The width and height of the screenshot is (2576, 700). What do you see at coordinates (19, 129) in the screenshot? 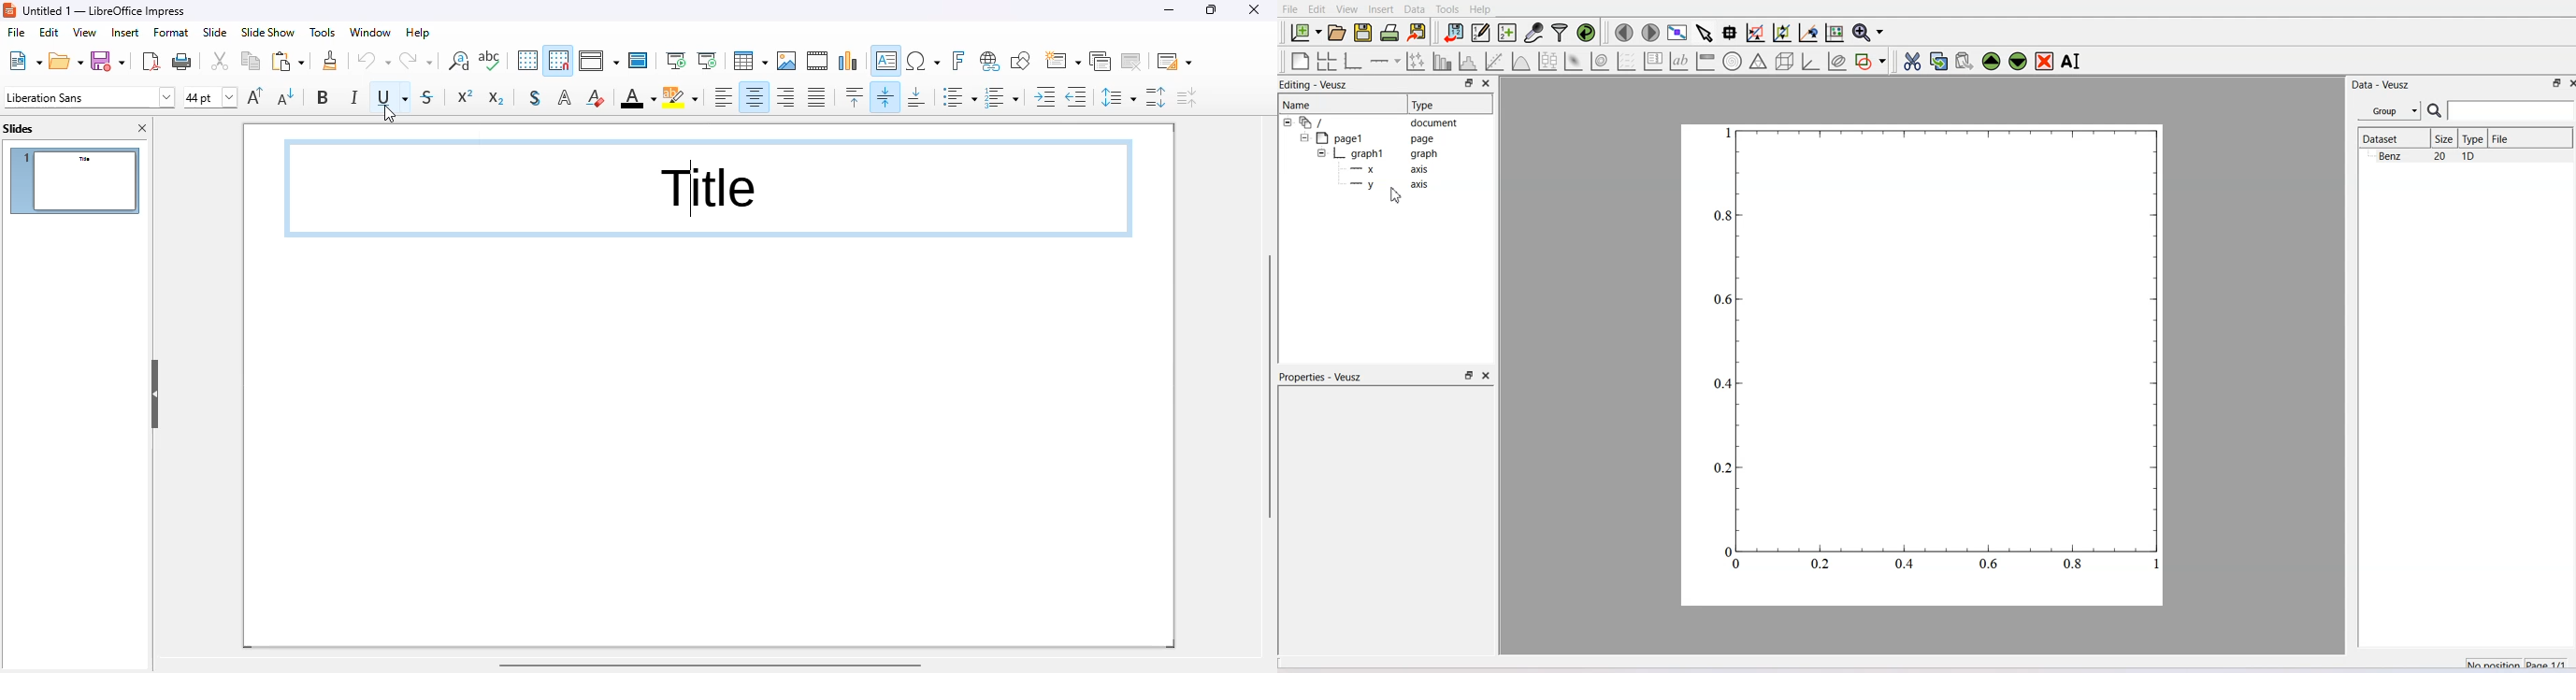
I see `slides` at bounding box center [19, 129].